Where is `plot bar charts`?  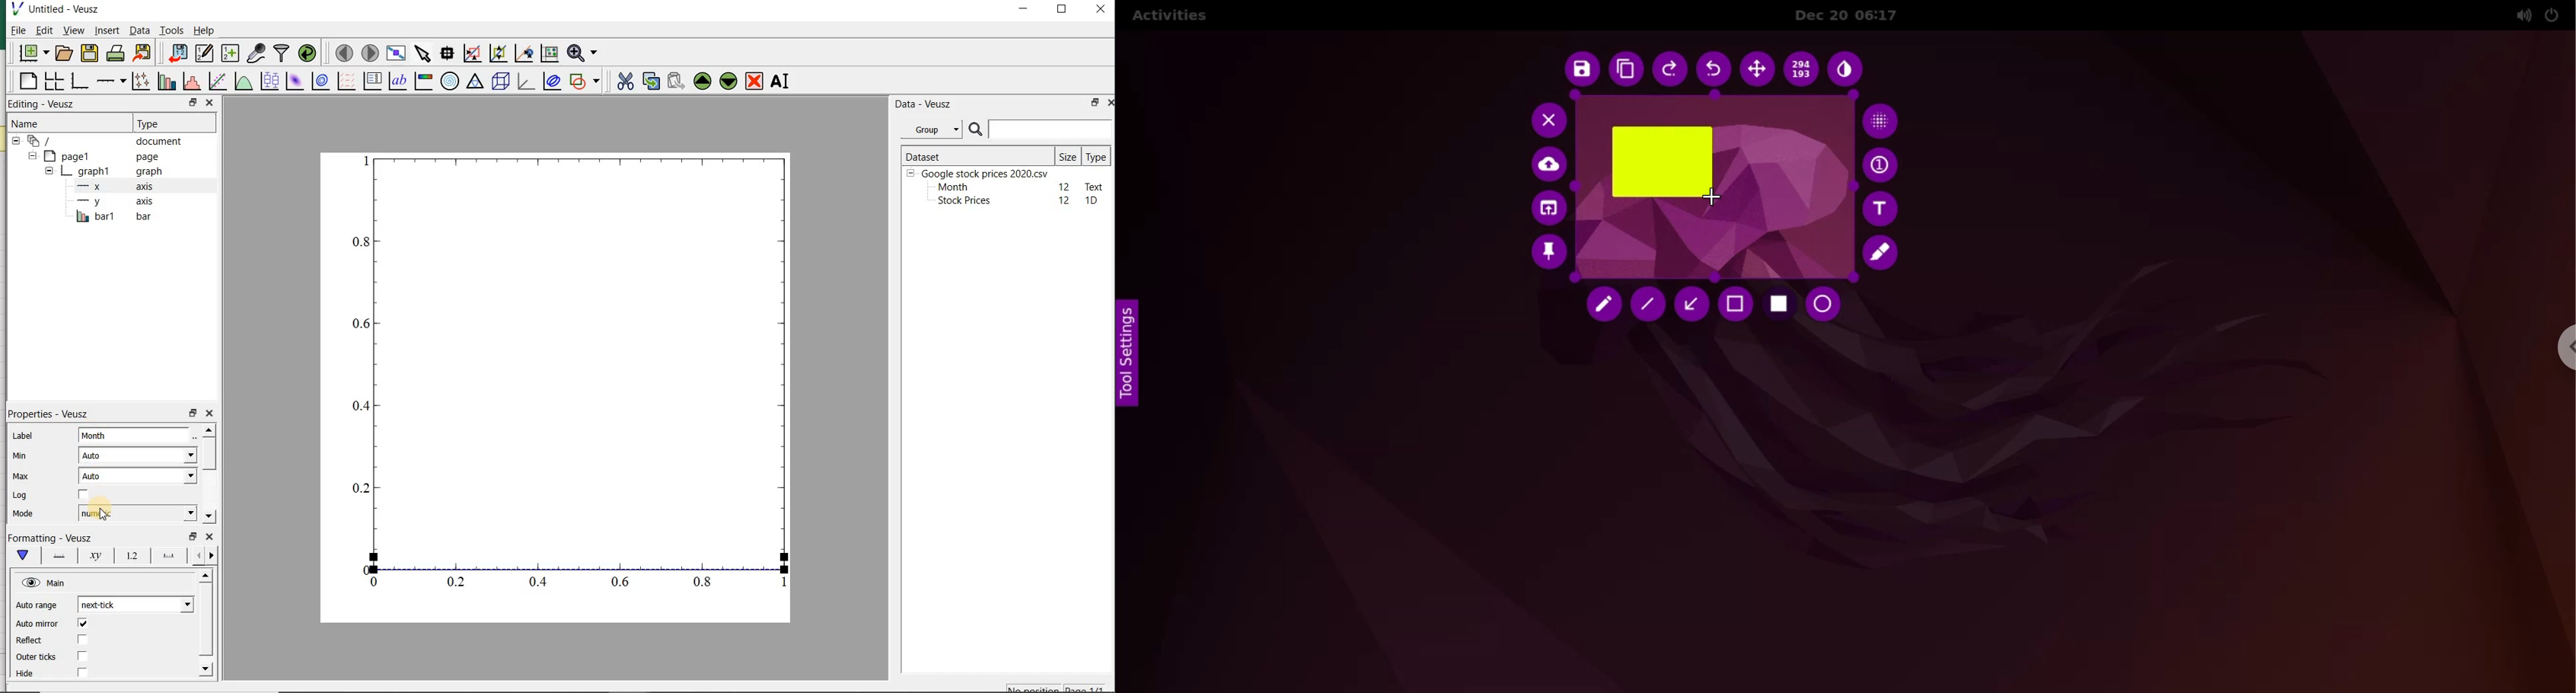
plot bar charts is located at coordinates (165, 82).